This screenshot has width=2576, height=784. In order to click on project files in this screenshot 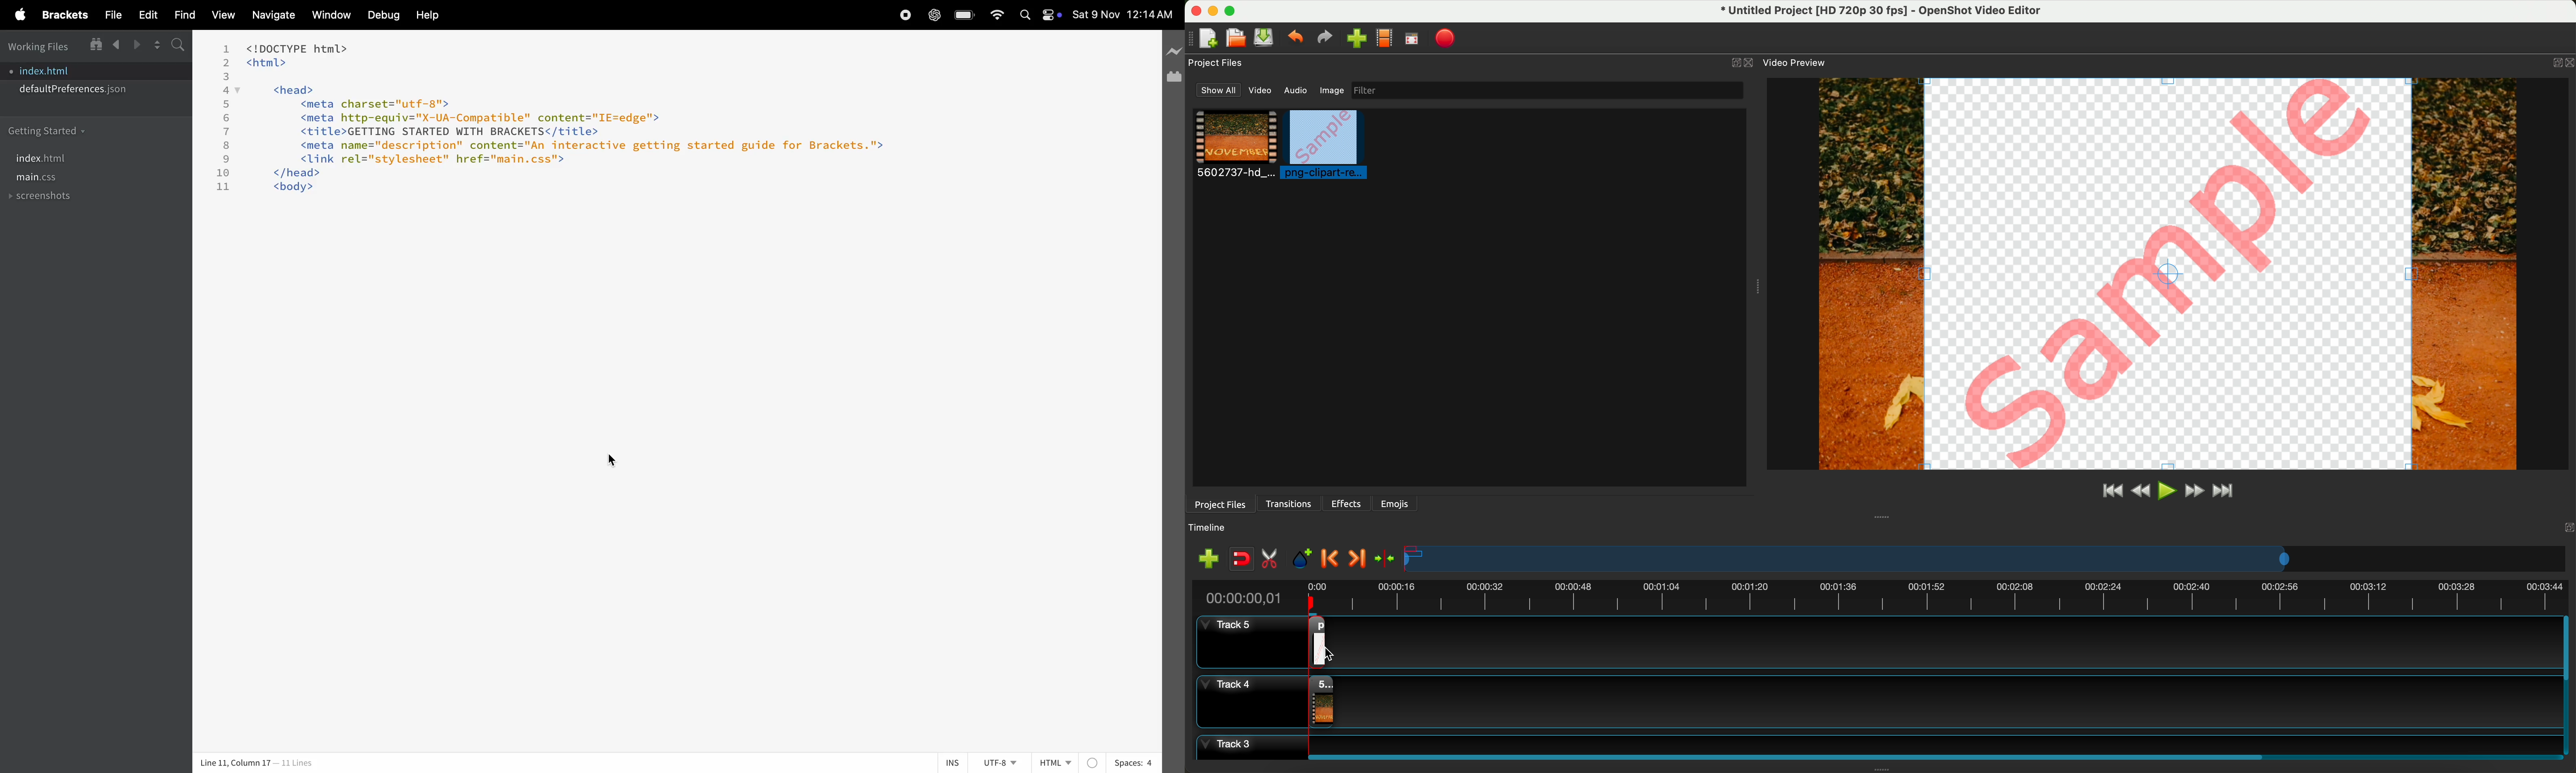, I will do `click(1217, 63)`.